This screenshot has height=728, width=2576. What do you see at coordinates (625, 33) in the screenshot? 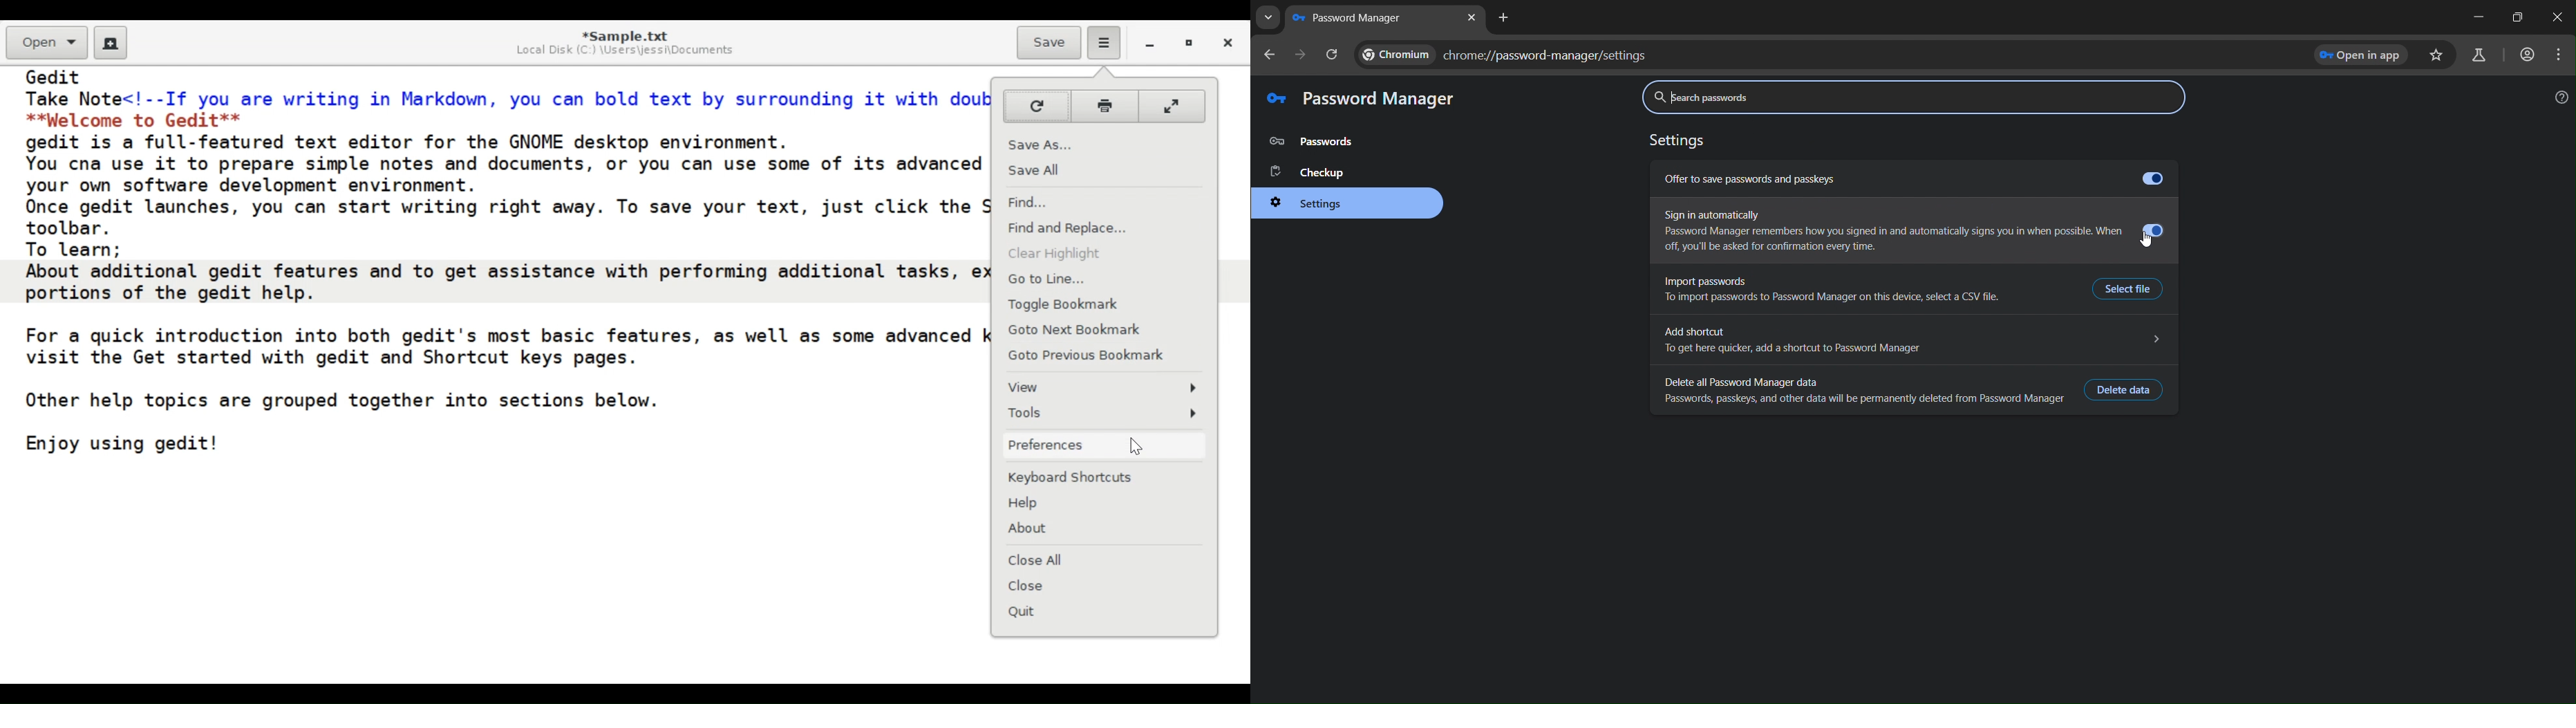
I see `*Sample.txt` at bounding box center [625, 33].